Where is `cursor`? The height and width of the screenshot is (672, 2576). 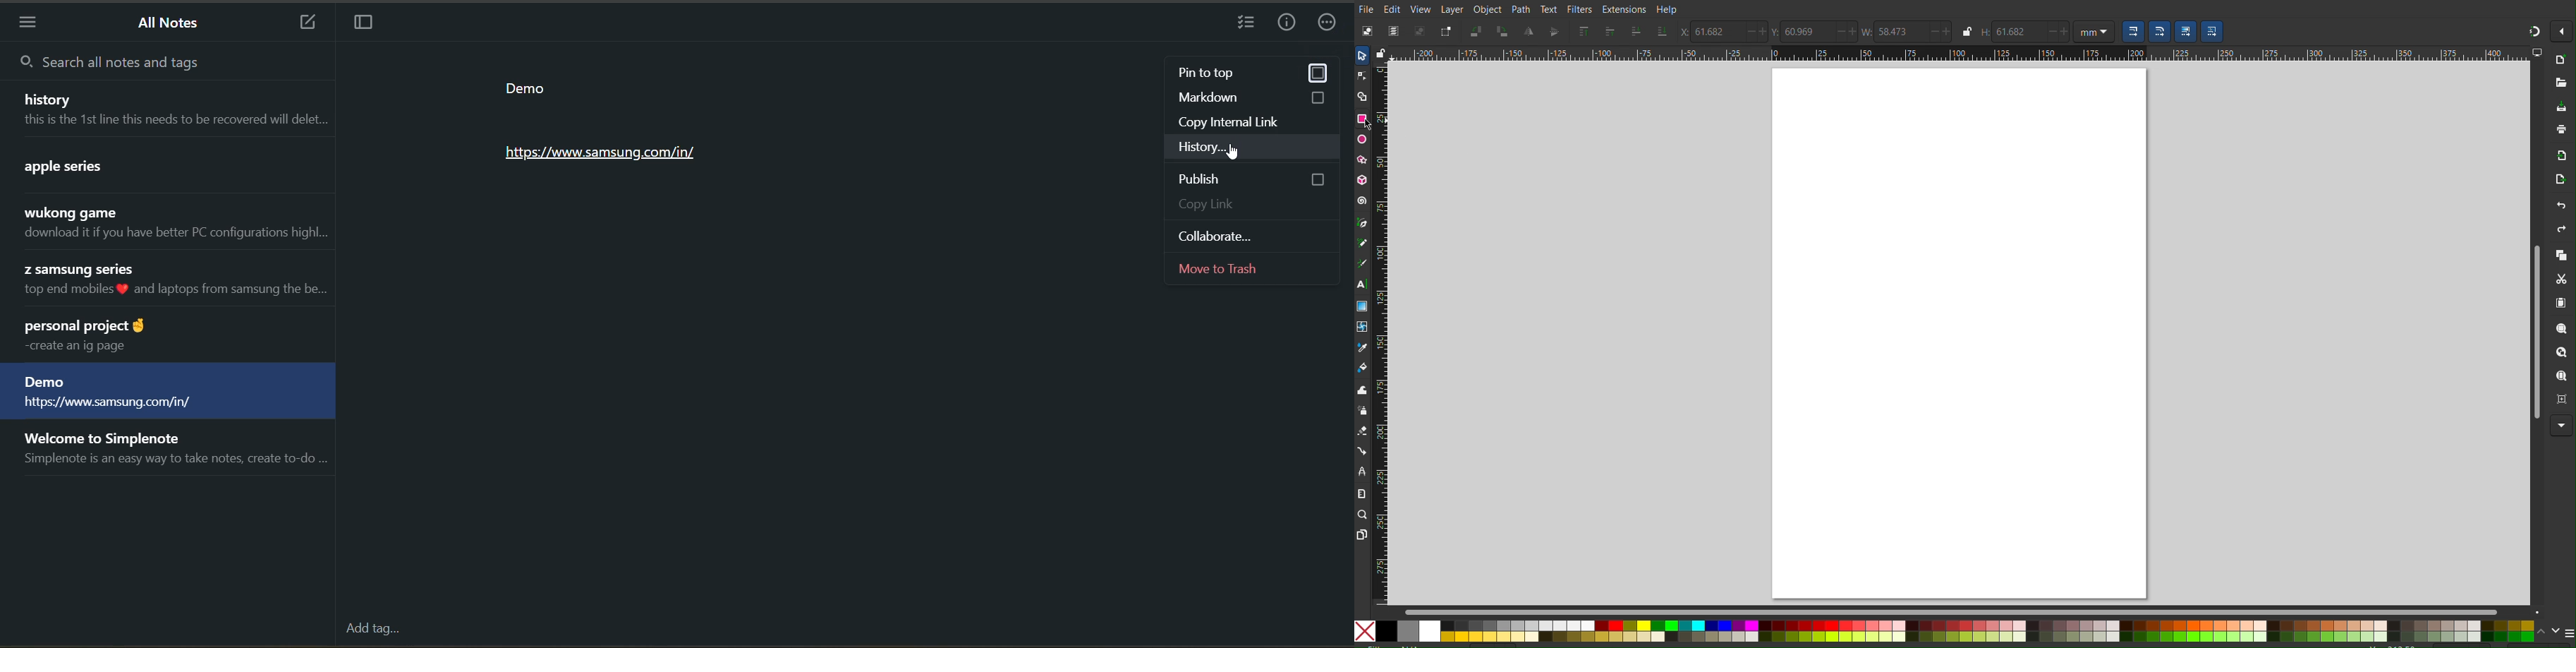
cursor is located at coordinates (1366, 125).